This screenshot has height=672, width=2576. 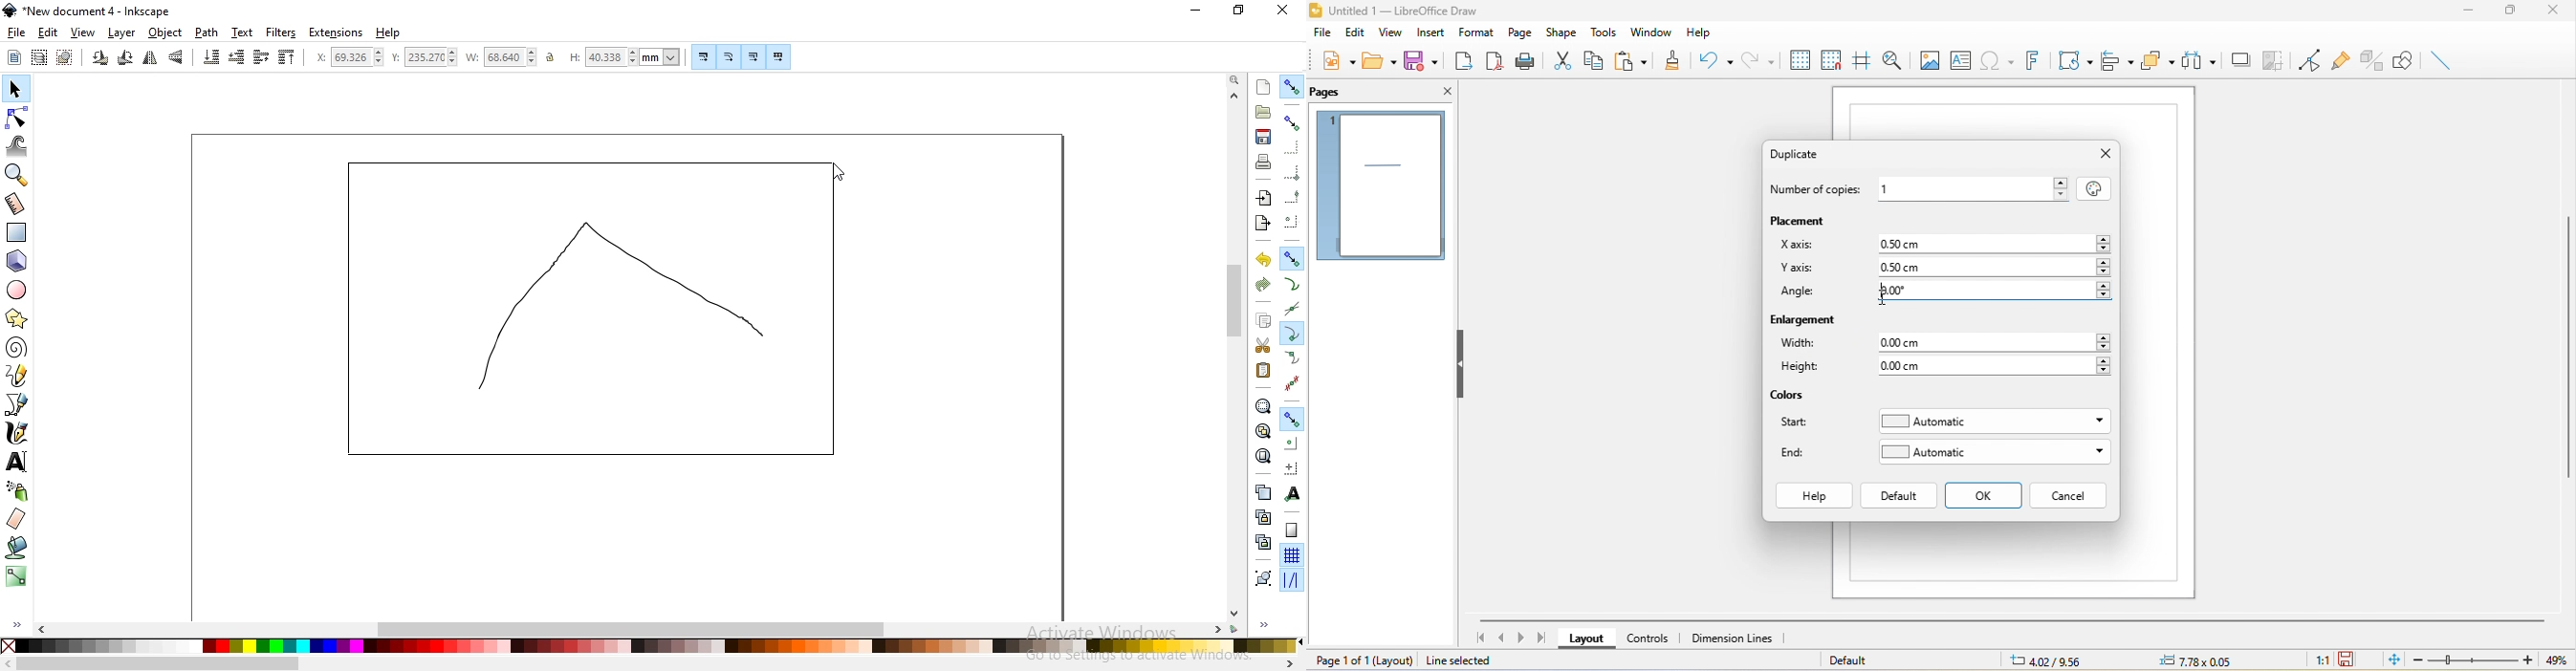 What do you see at coordinates (2119, 61) in the screenshot?
I see `align objects` at bounding box center [2119, 61].